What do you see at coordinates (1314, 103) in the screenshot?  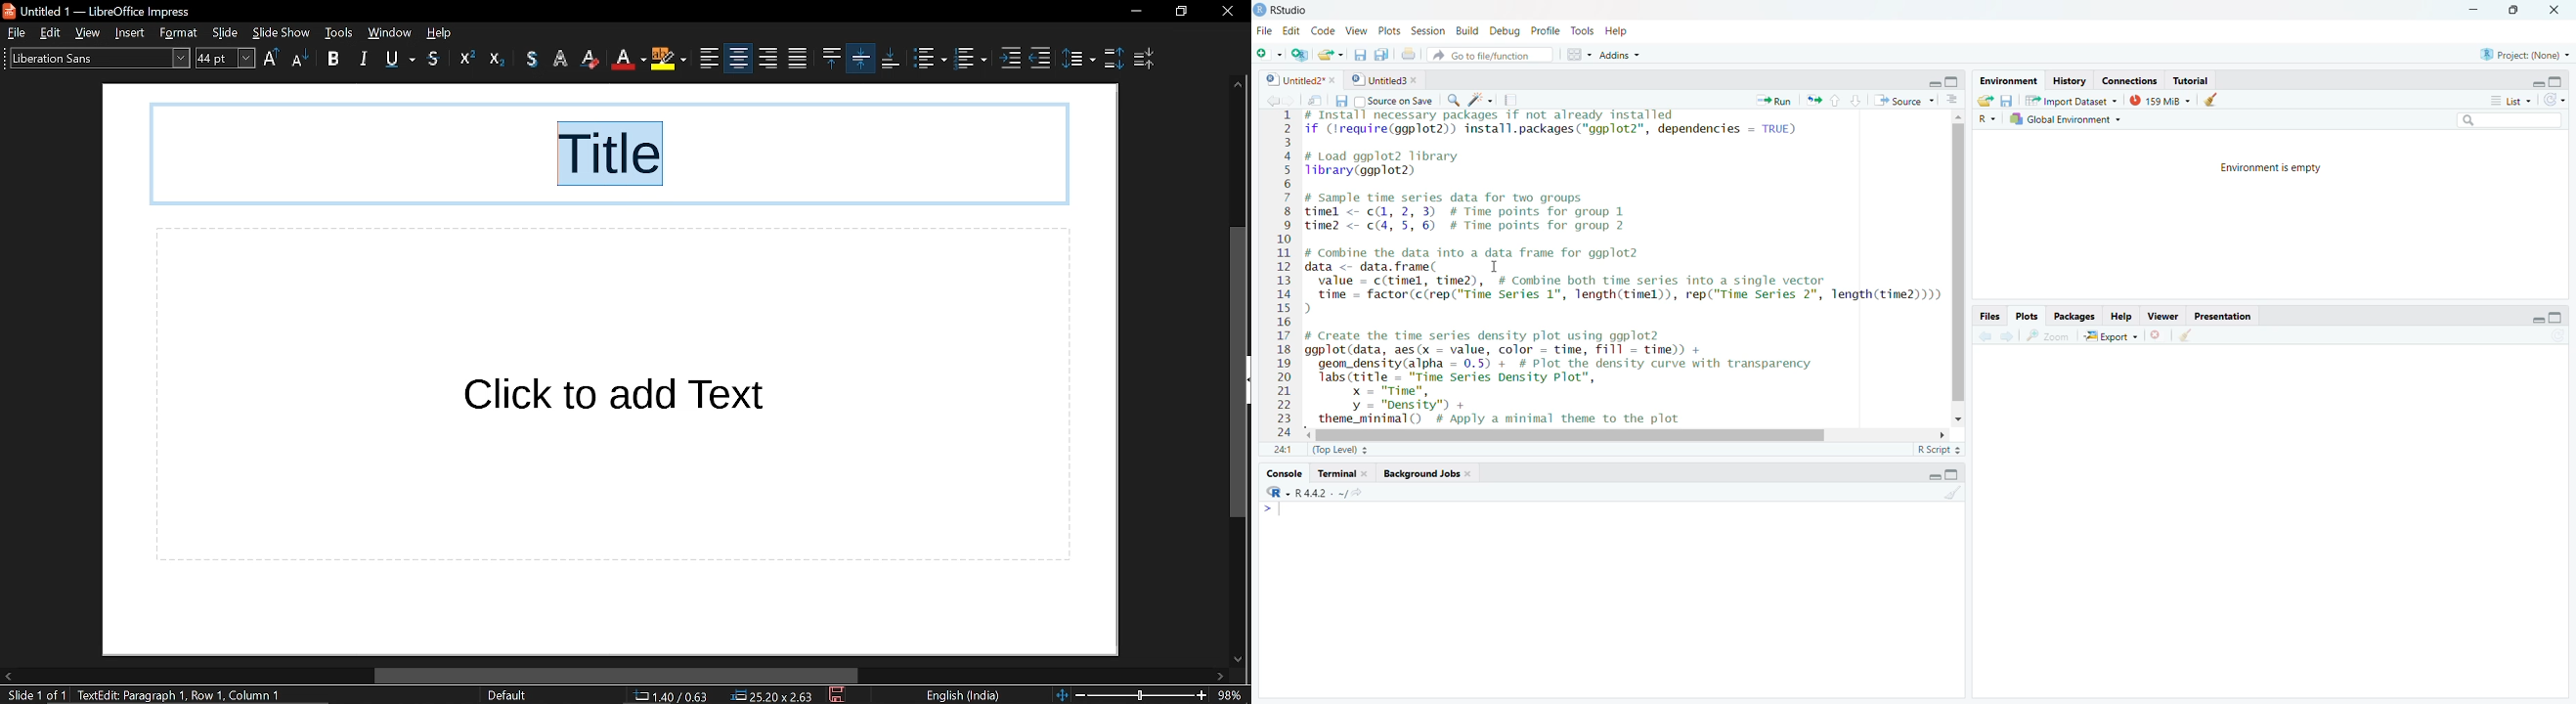 I see `Show in new window` at bounding box center [1314, 103].